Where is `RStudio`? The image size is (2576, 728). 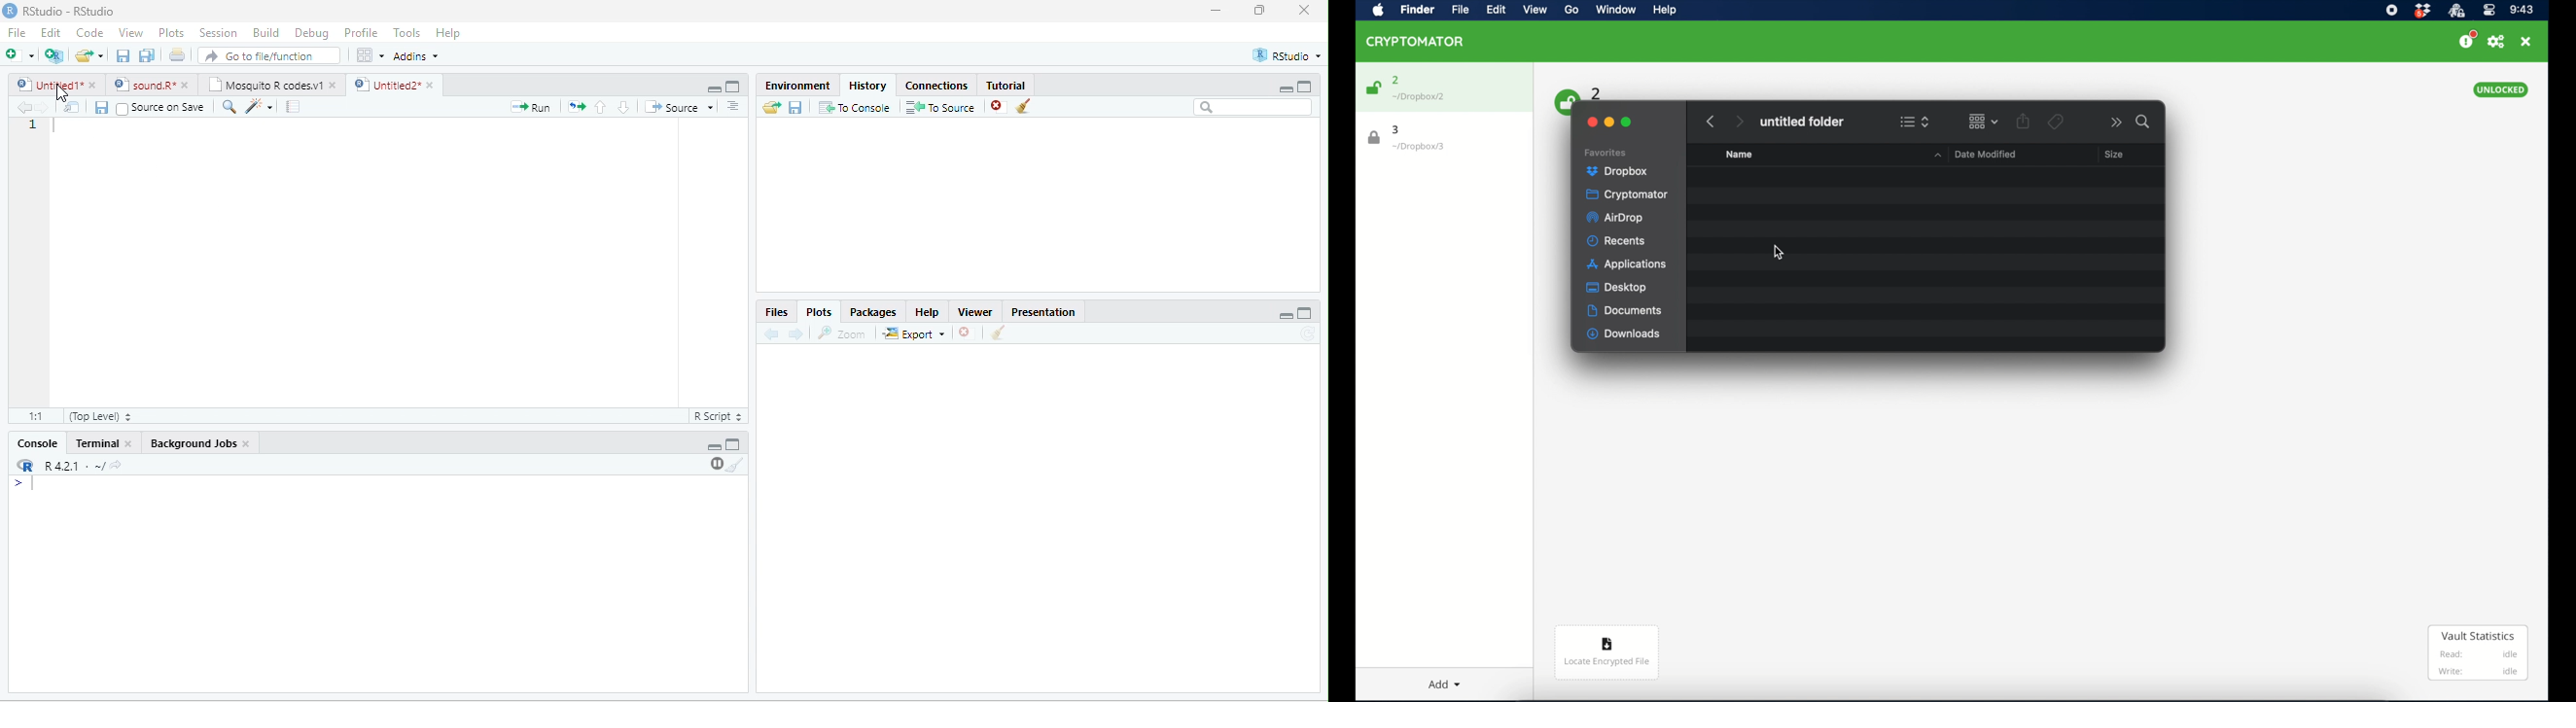 RStudio is located at coordinates (1288, 55).